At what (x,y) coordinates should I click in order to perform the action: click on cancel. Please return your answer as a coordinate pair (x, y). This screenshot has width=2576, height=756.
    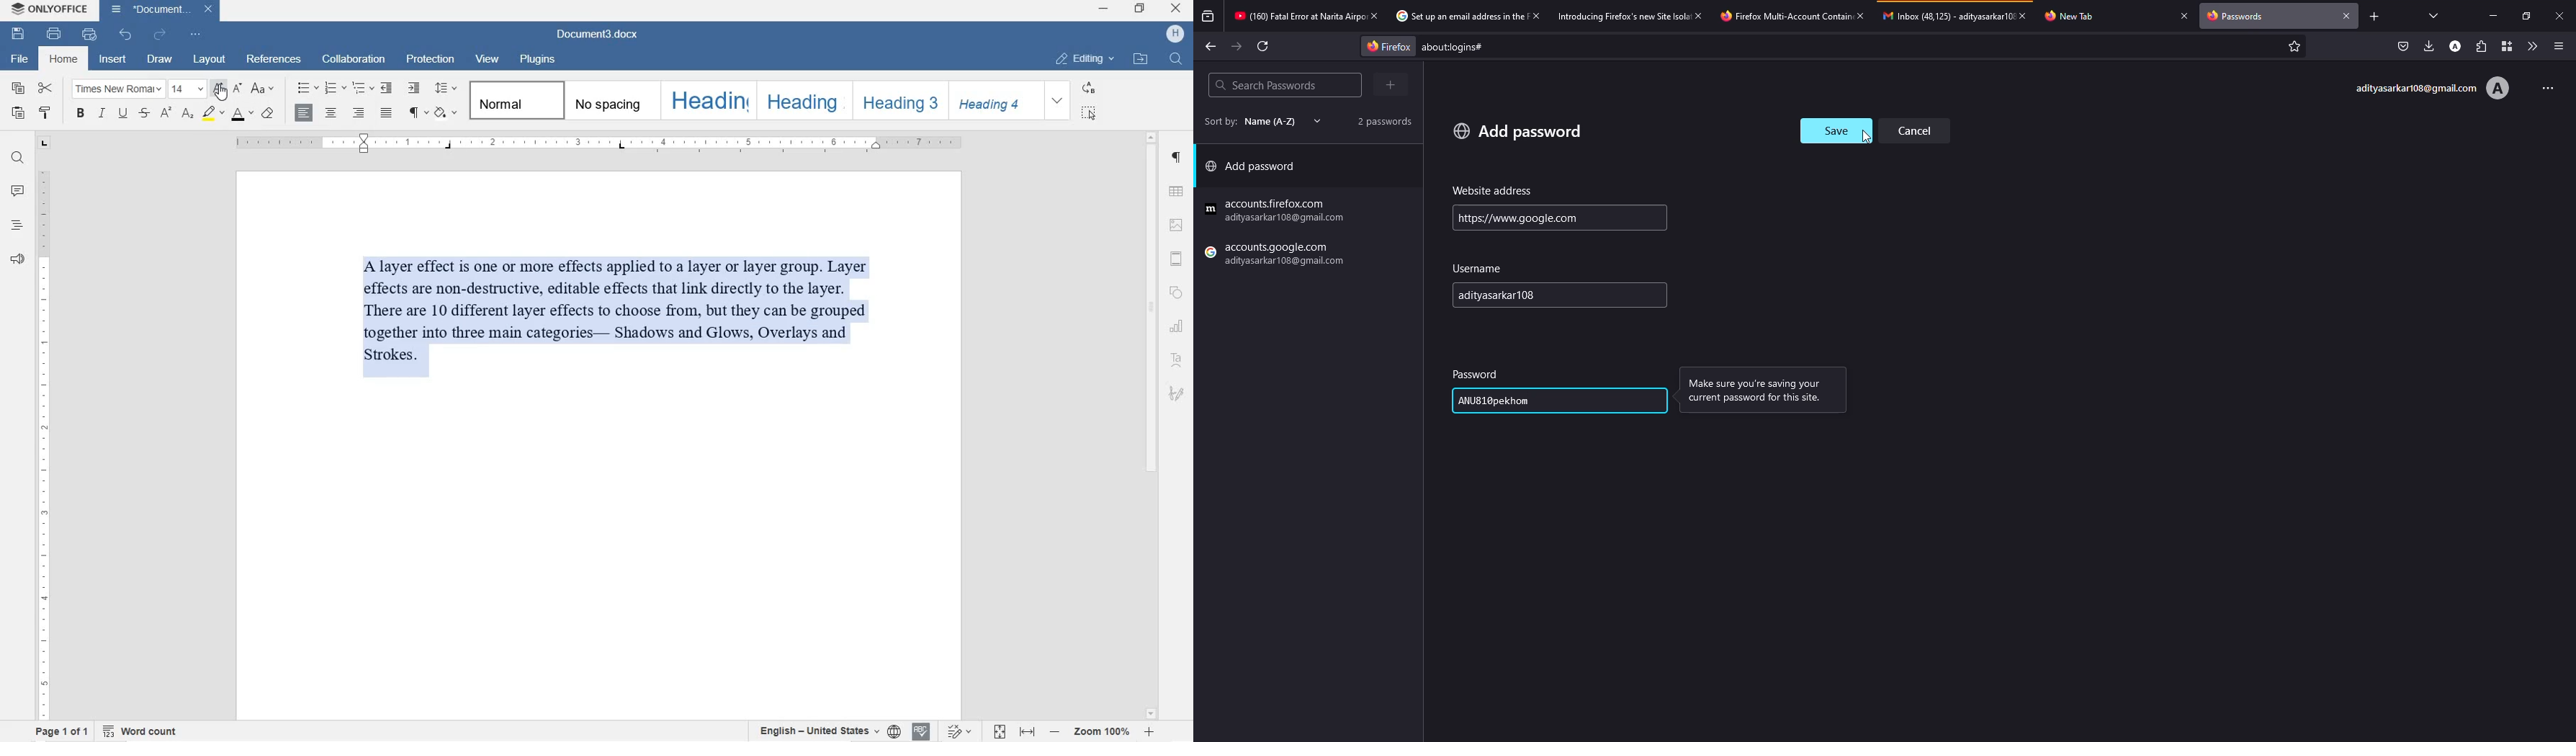
    Looking at the image, I should click on (1920, 130).